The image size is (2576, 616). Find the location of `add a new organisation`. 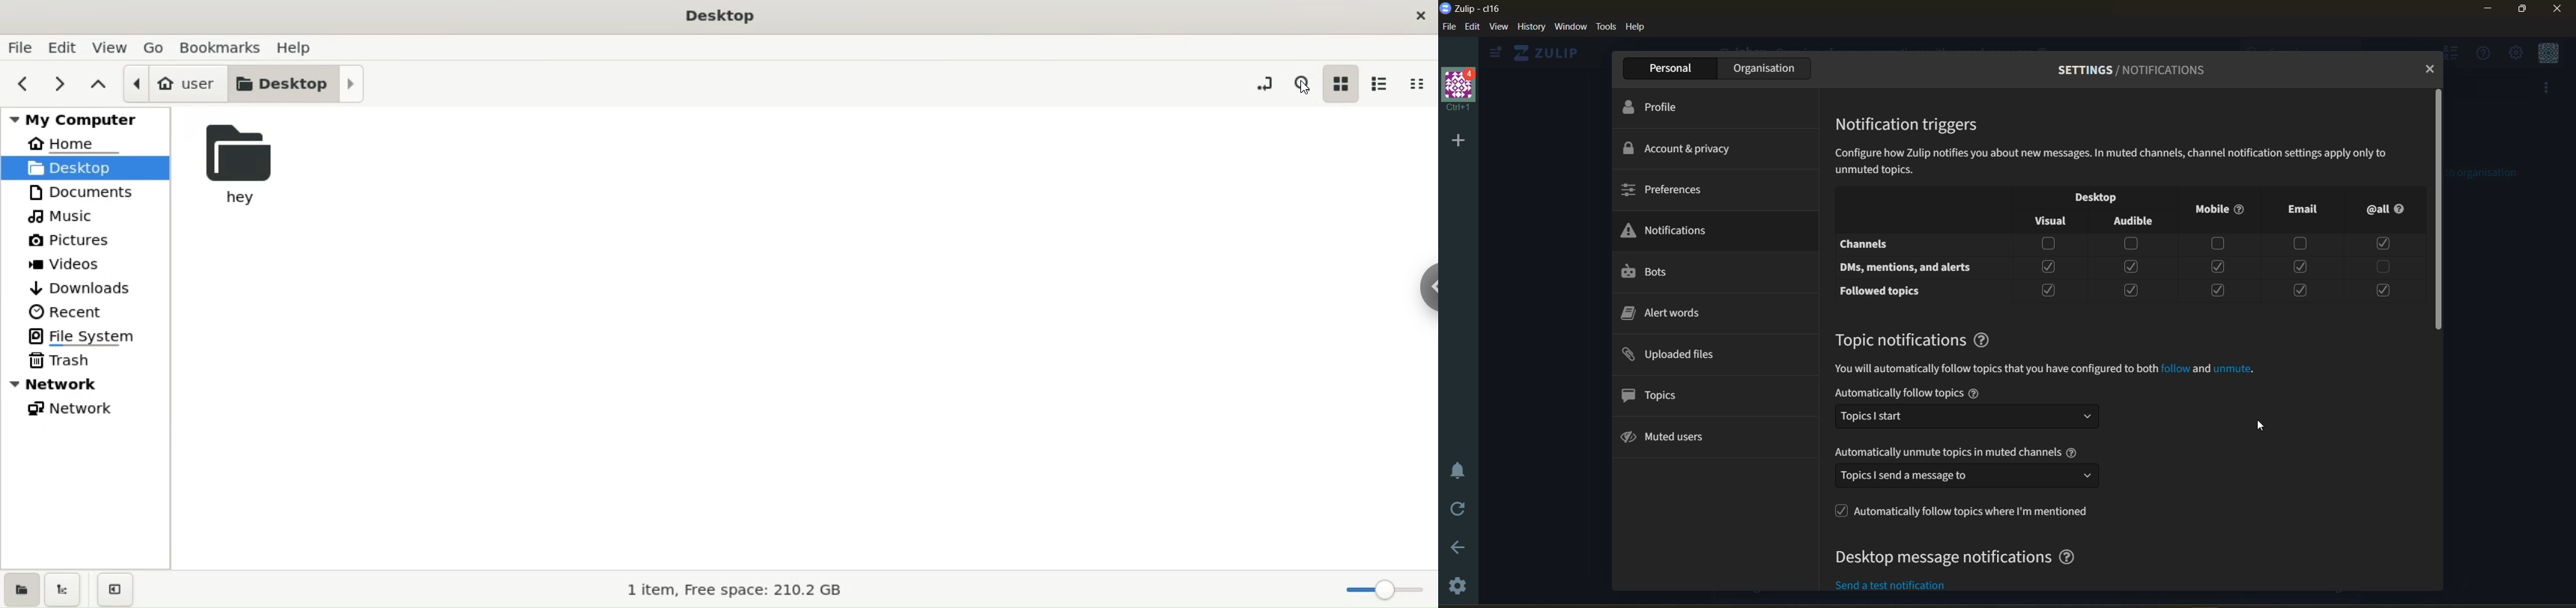

add a new organisation is located at coordinates (1457, 140).